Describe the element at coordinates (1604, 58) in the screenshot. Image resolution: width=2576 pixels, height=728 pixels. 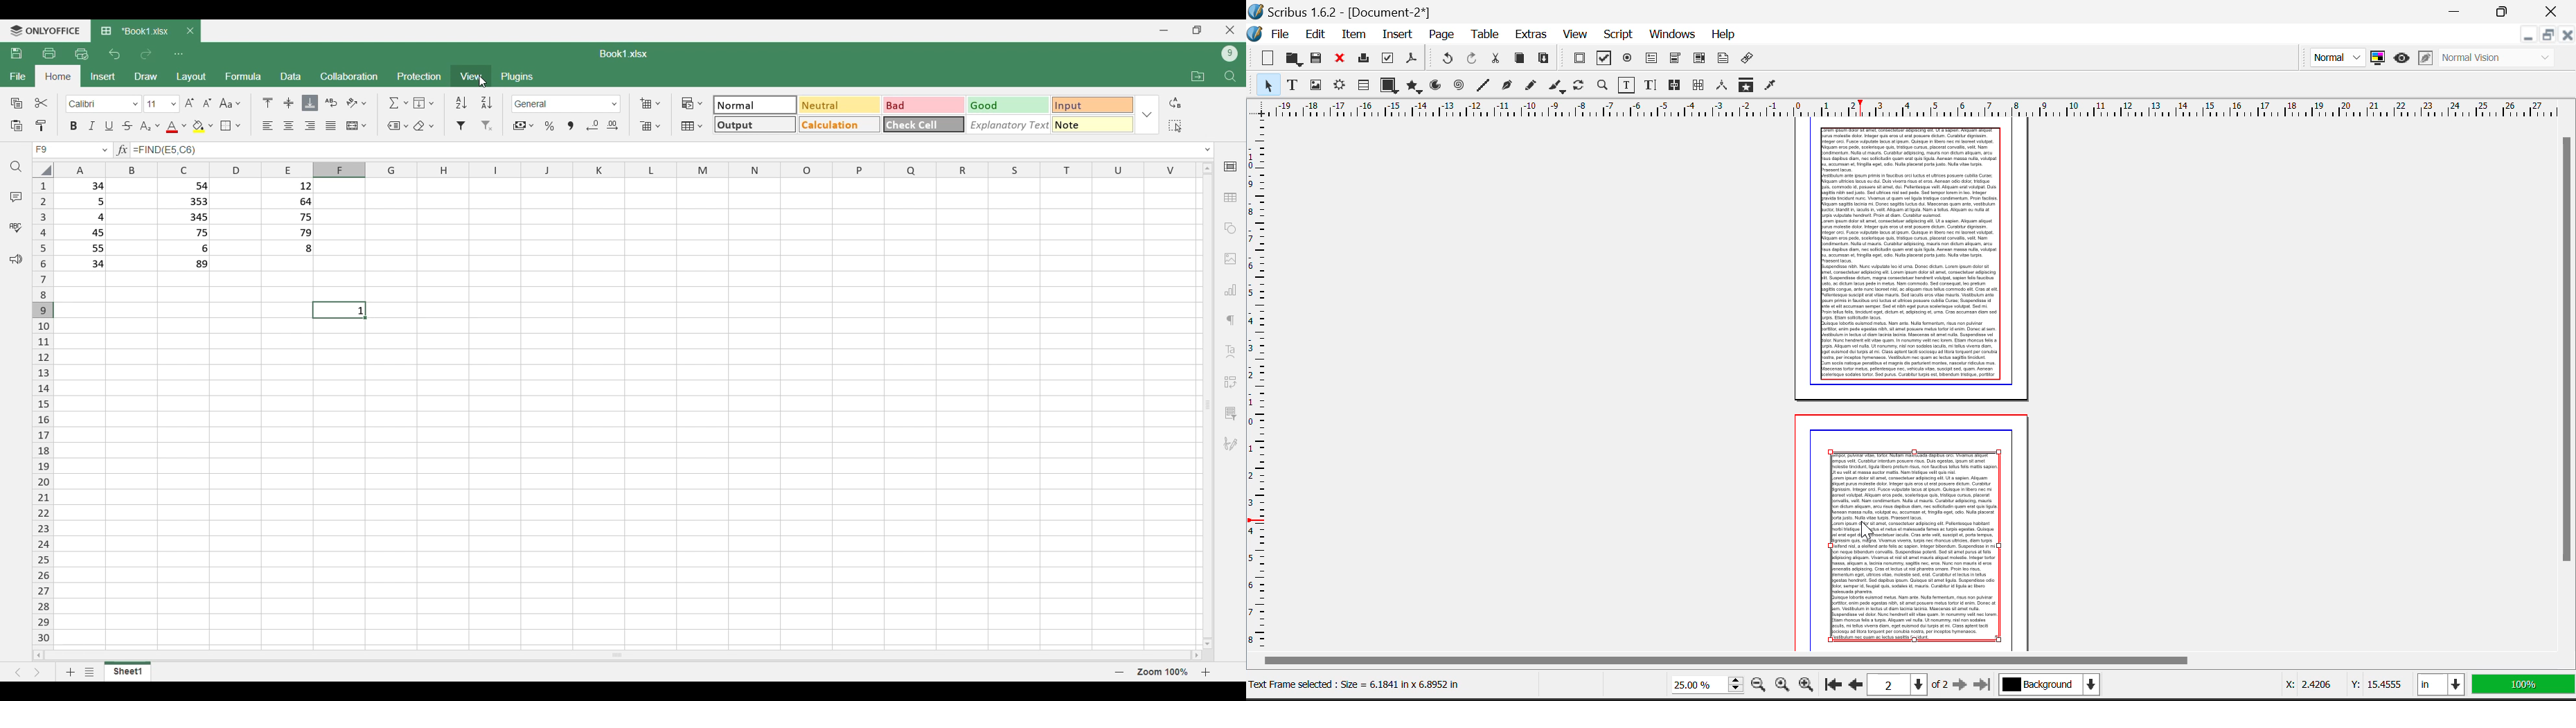
I see `PDF Checkbox` at that location.